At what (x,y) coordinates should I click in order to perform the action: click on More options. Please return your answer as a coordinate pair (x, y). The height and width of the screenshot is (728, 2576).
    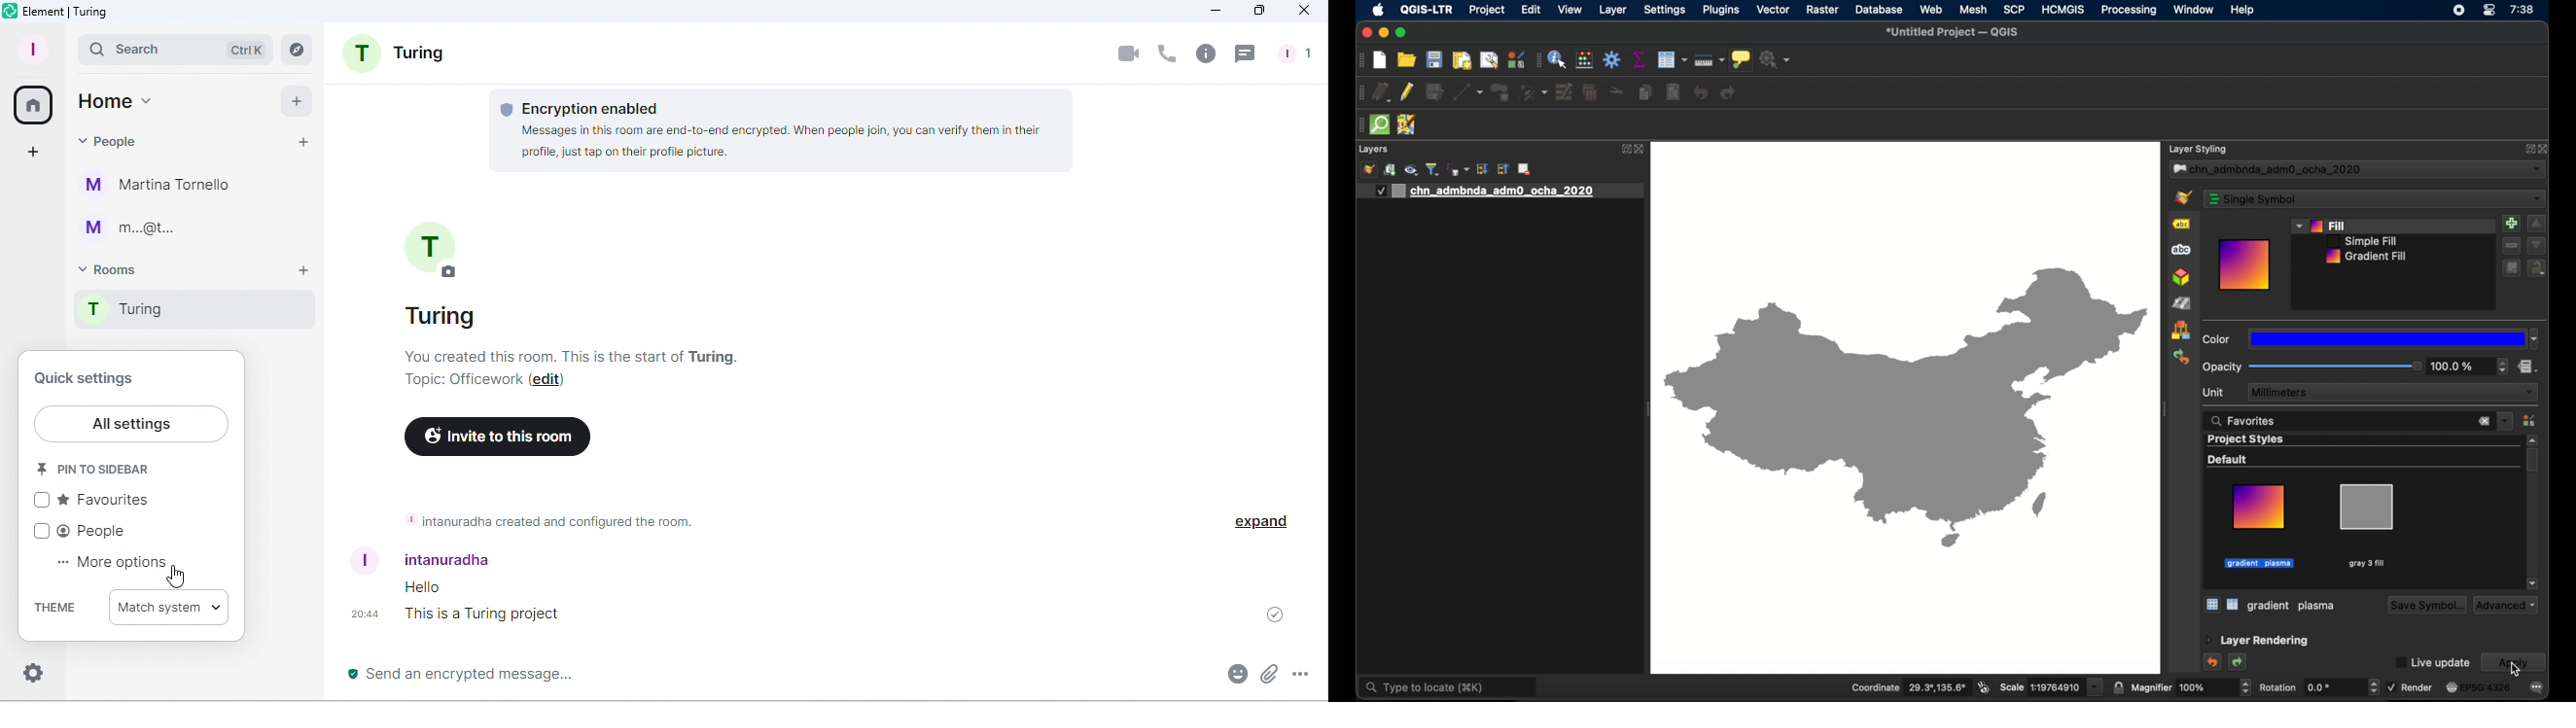
    Looking at the image, I should click on (101, 561).